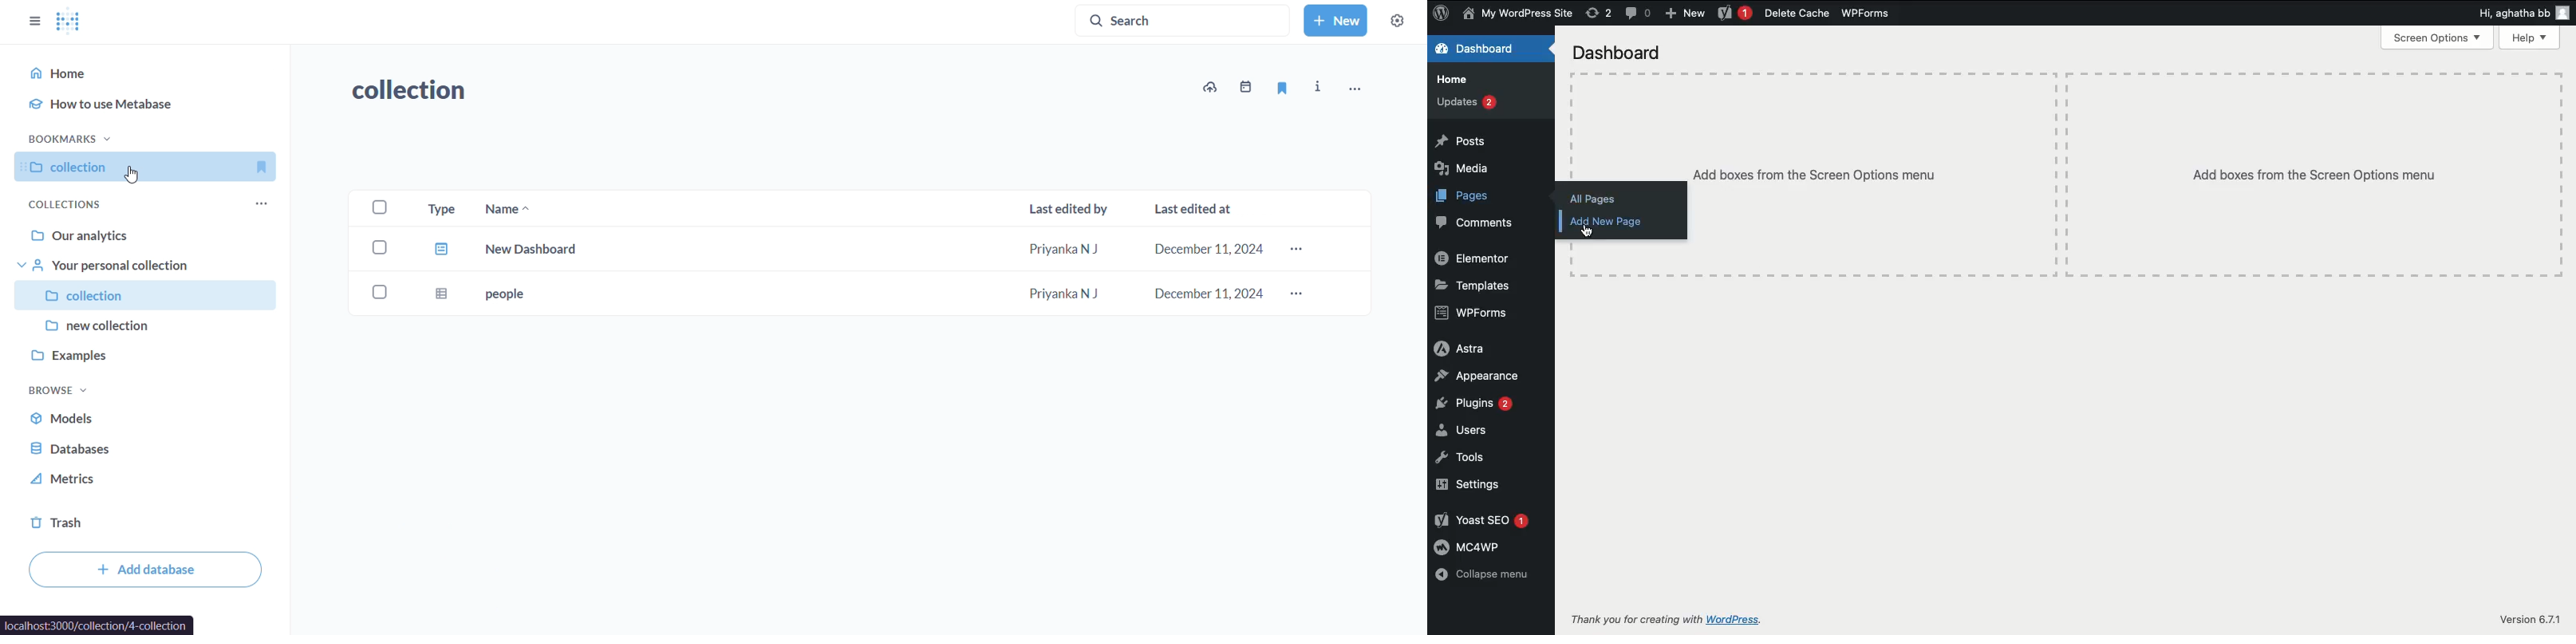 The width and height of the screenshot is (2576, 644). What do you see at coordinates (152, 73) in the screenshot?
I see `home` at bounding box center [152, 73].